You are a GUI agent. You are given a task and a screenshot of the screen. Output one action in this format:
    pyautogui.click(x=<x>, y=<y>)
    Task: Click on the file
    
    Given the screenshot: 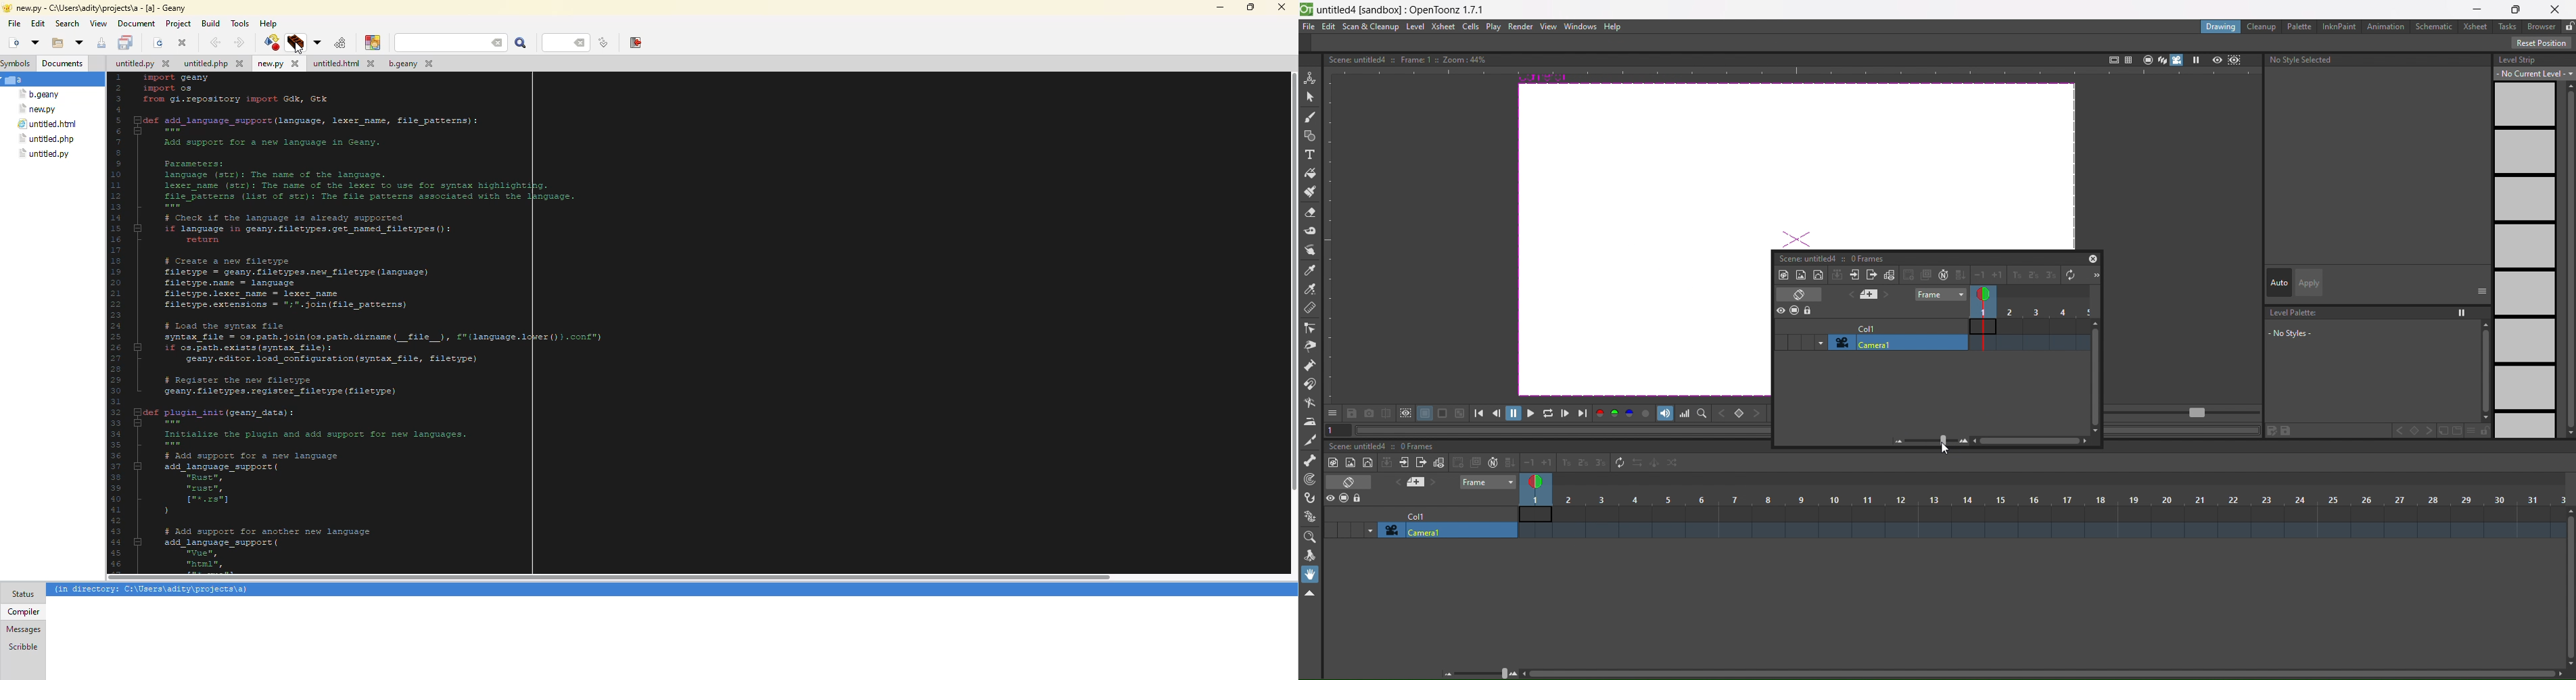 What is the action you would take?
    pyautogui.click(x=45, y=154)
    